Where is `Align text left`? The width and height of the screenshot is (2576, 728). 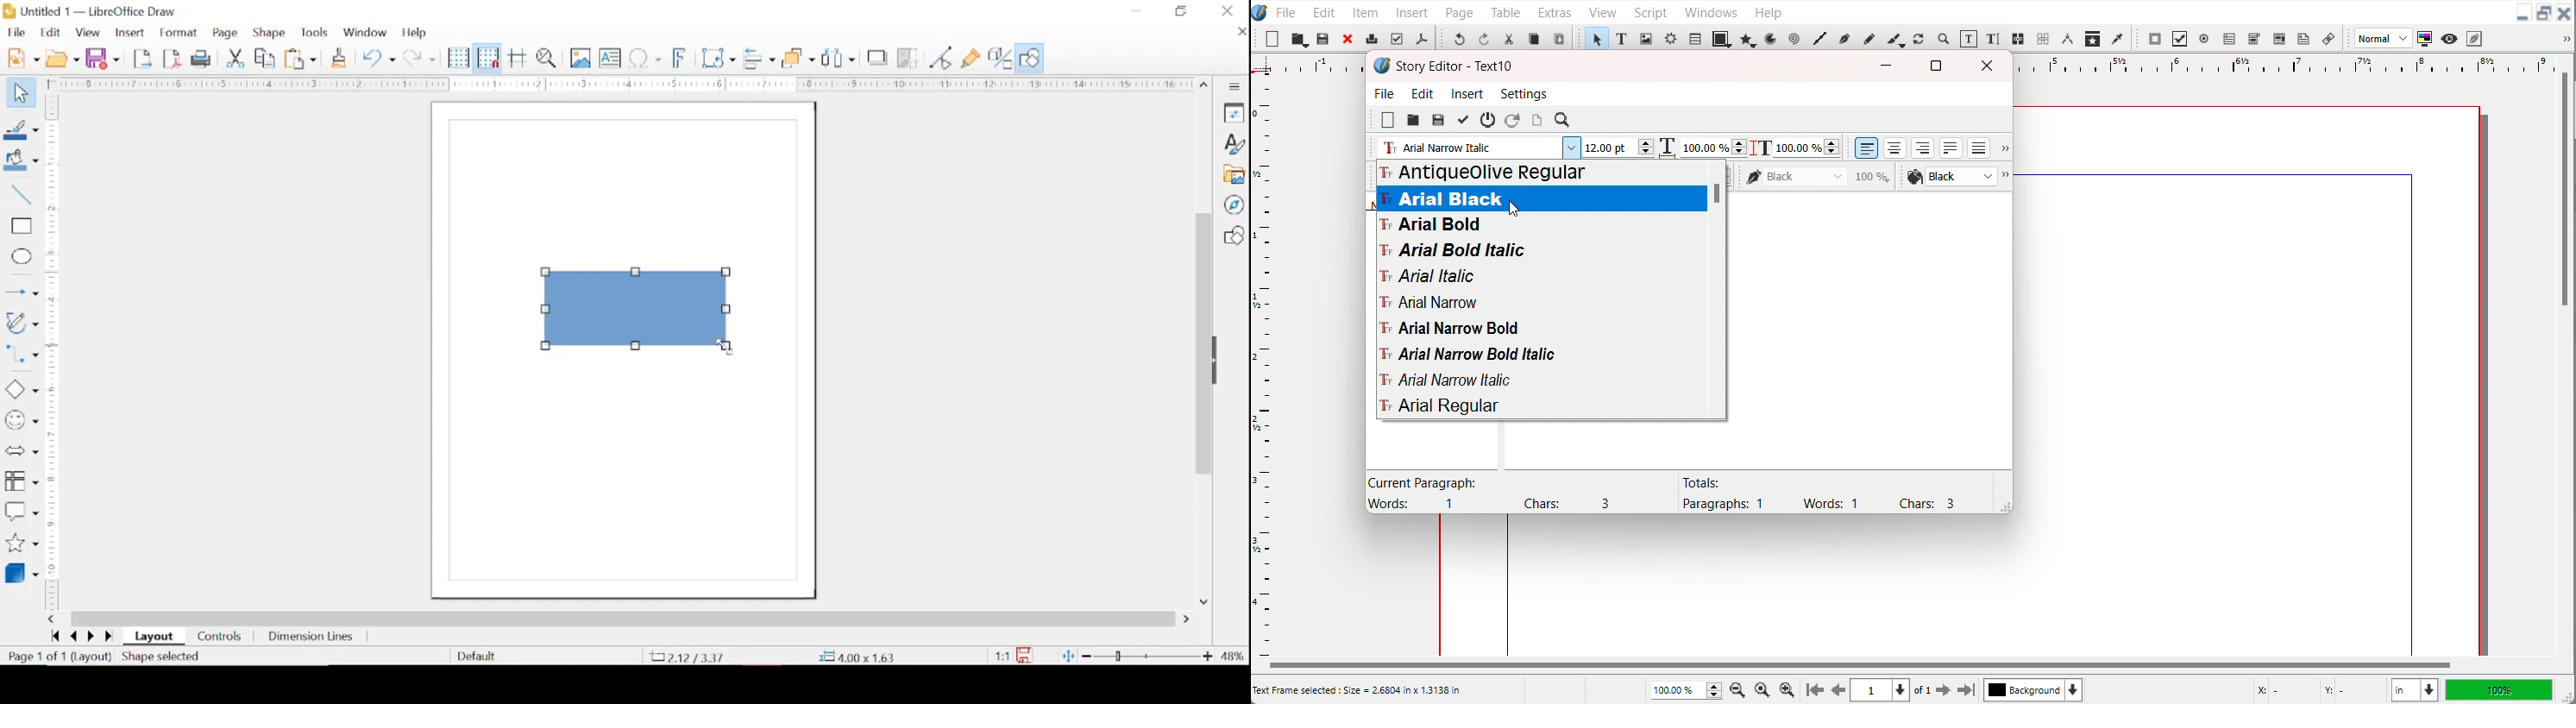 Align text left is located at coordinates (1867, 148).